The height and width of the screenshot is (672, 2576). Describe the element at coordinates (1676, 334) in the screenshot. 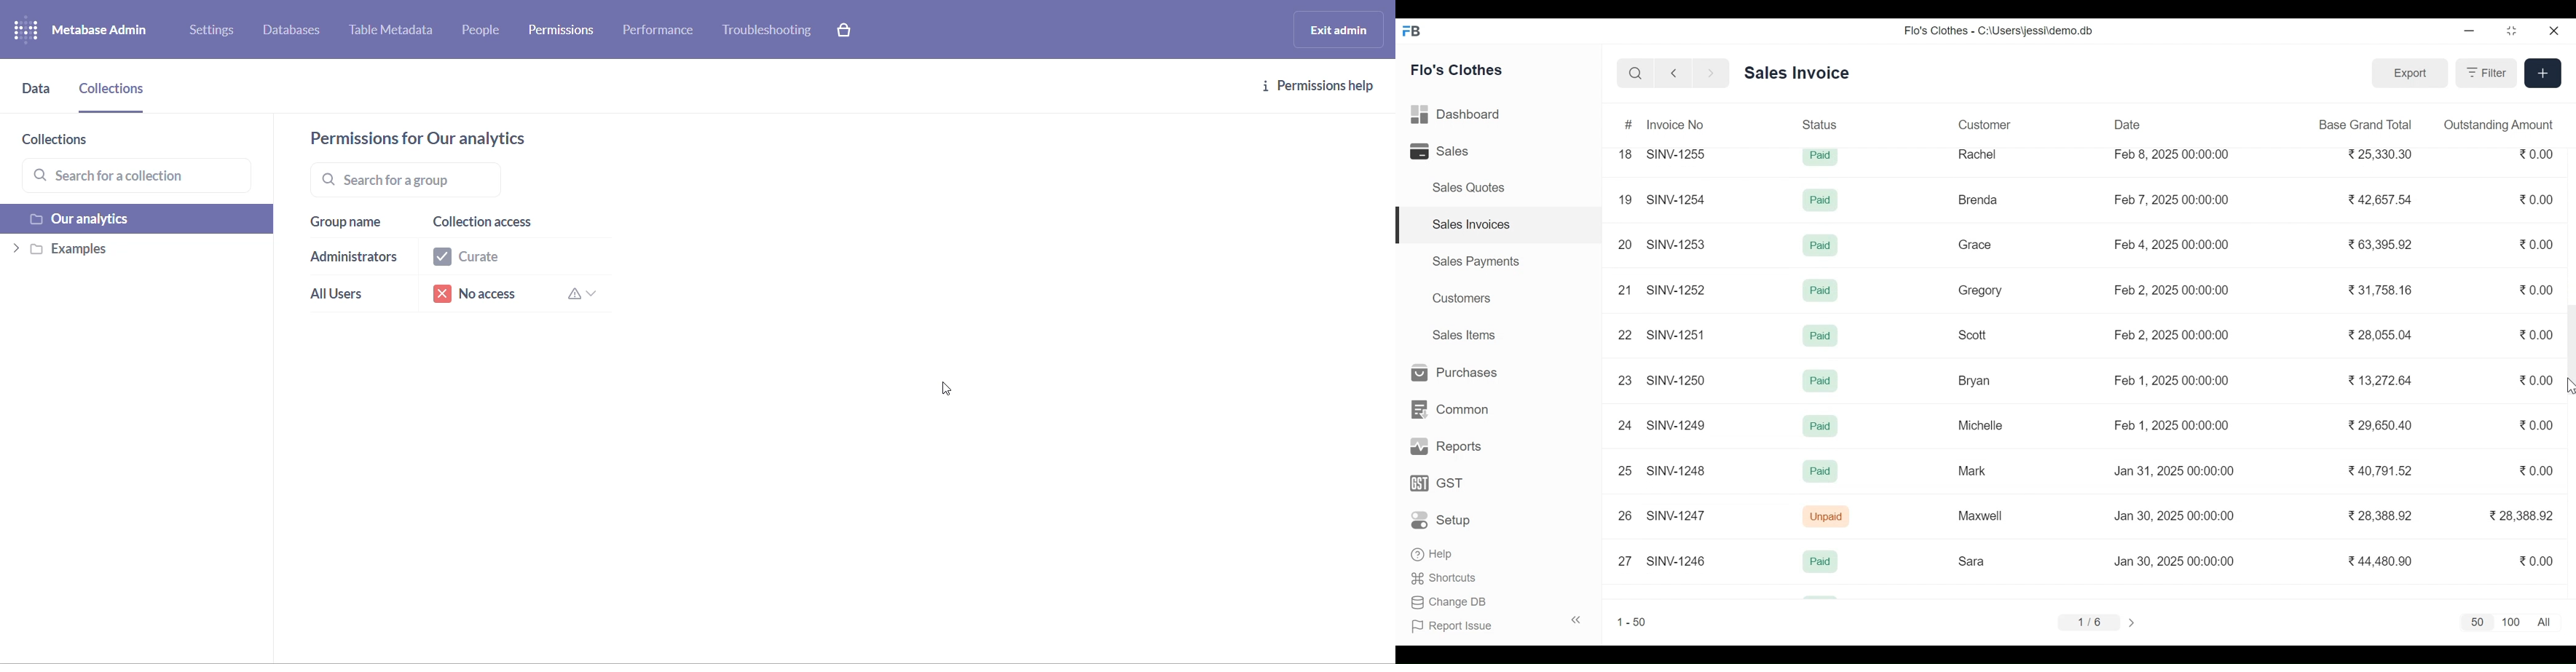

I see `SINV-1251` at that location.